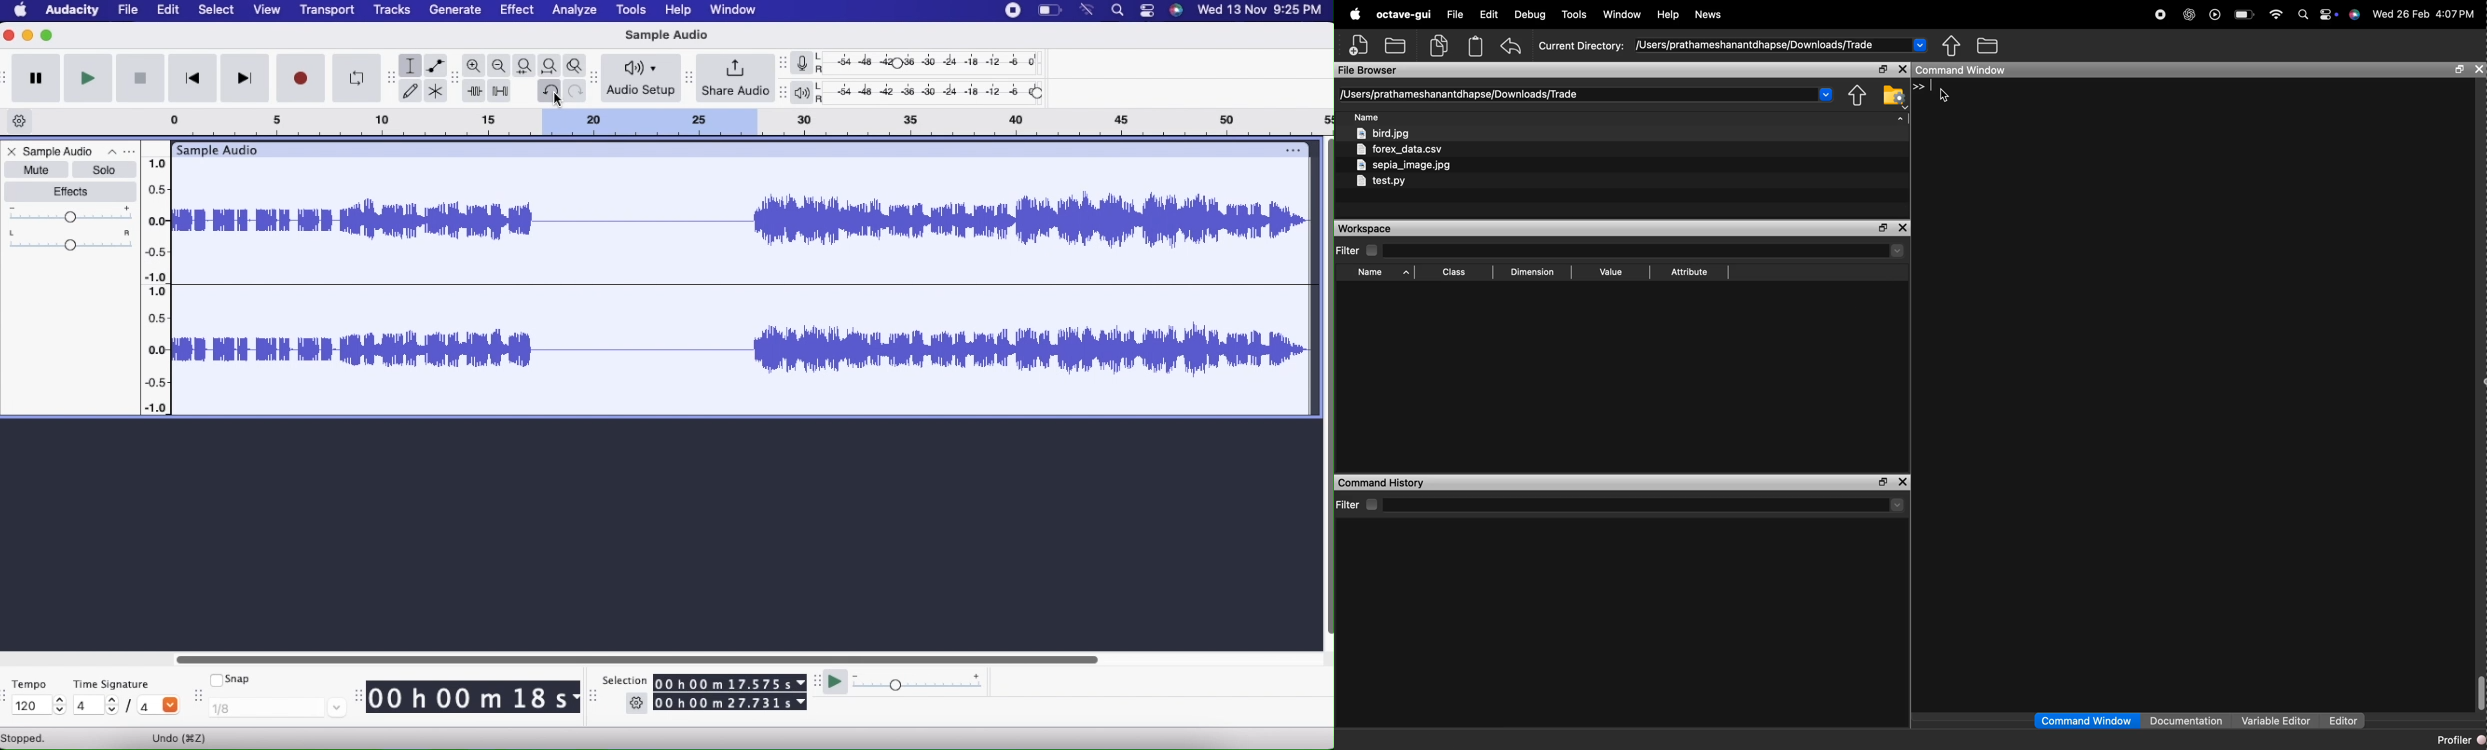 The image size is (2492, 756). What do you see at coordinates (639, 703) in the screenshot?
I see `Settings` at bounding box center [639, 703].